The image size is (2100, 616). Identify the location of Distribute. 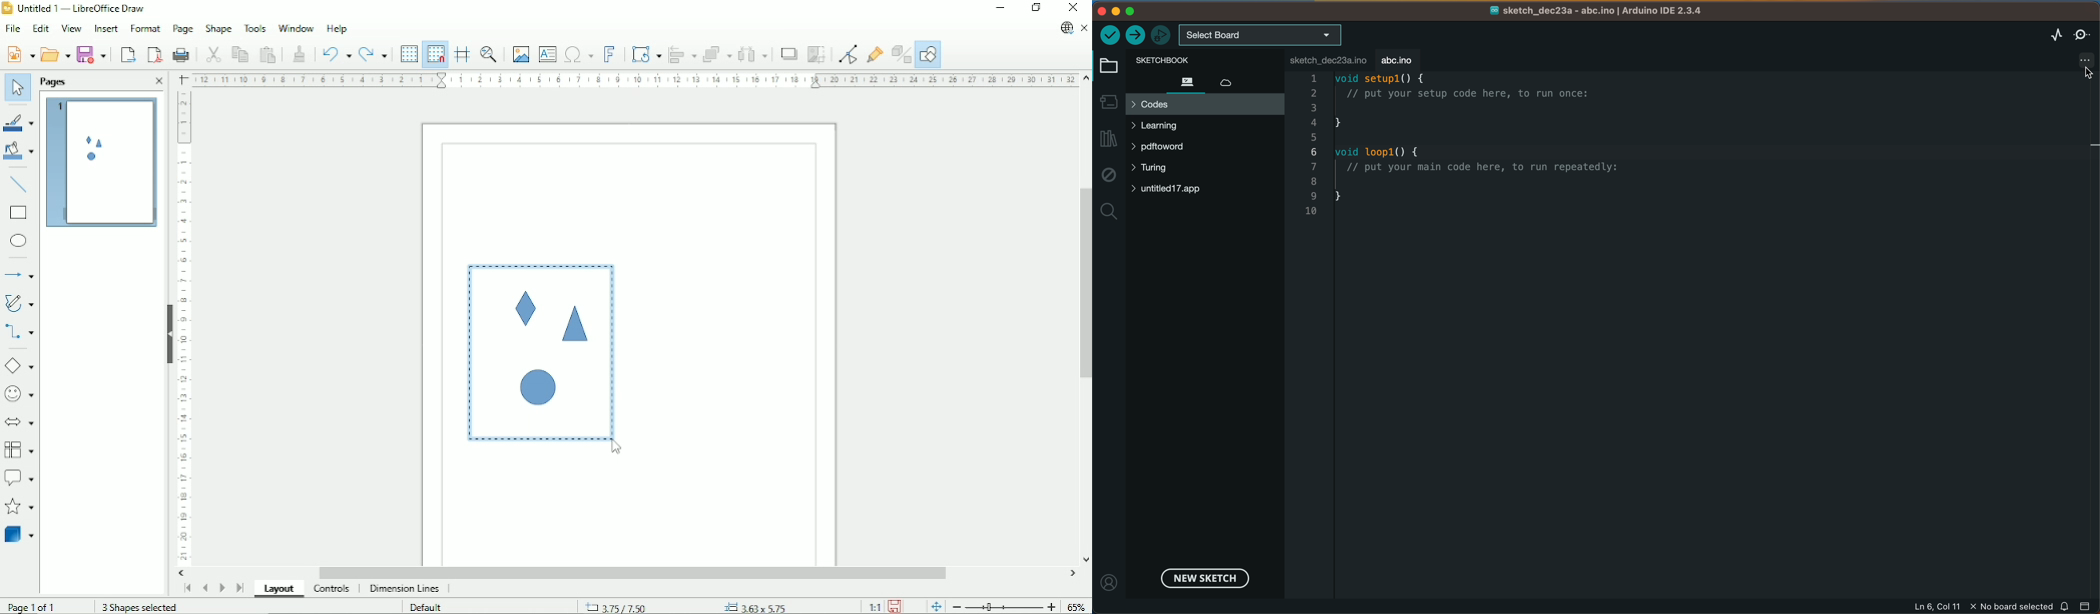
(753, 54).